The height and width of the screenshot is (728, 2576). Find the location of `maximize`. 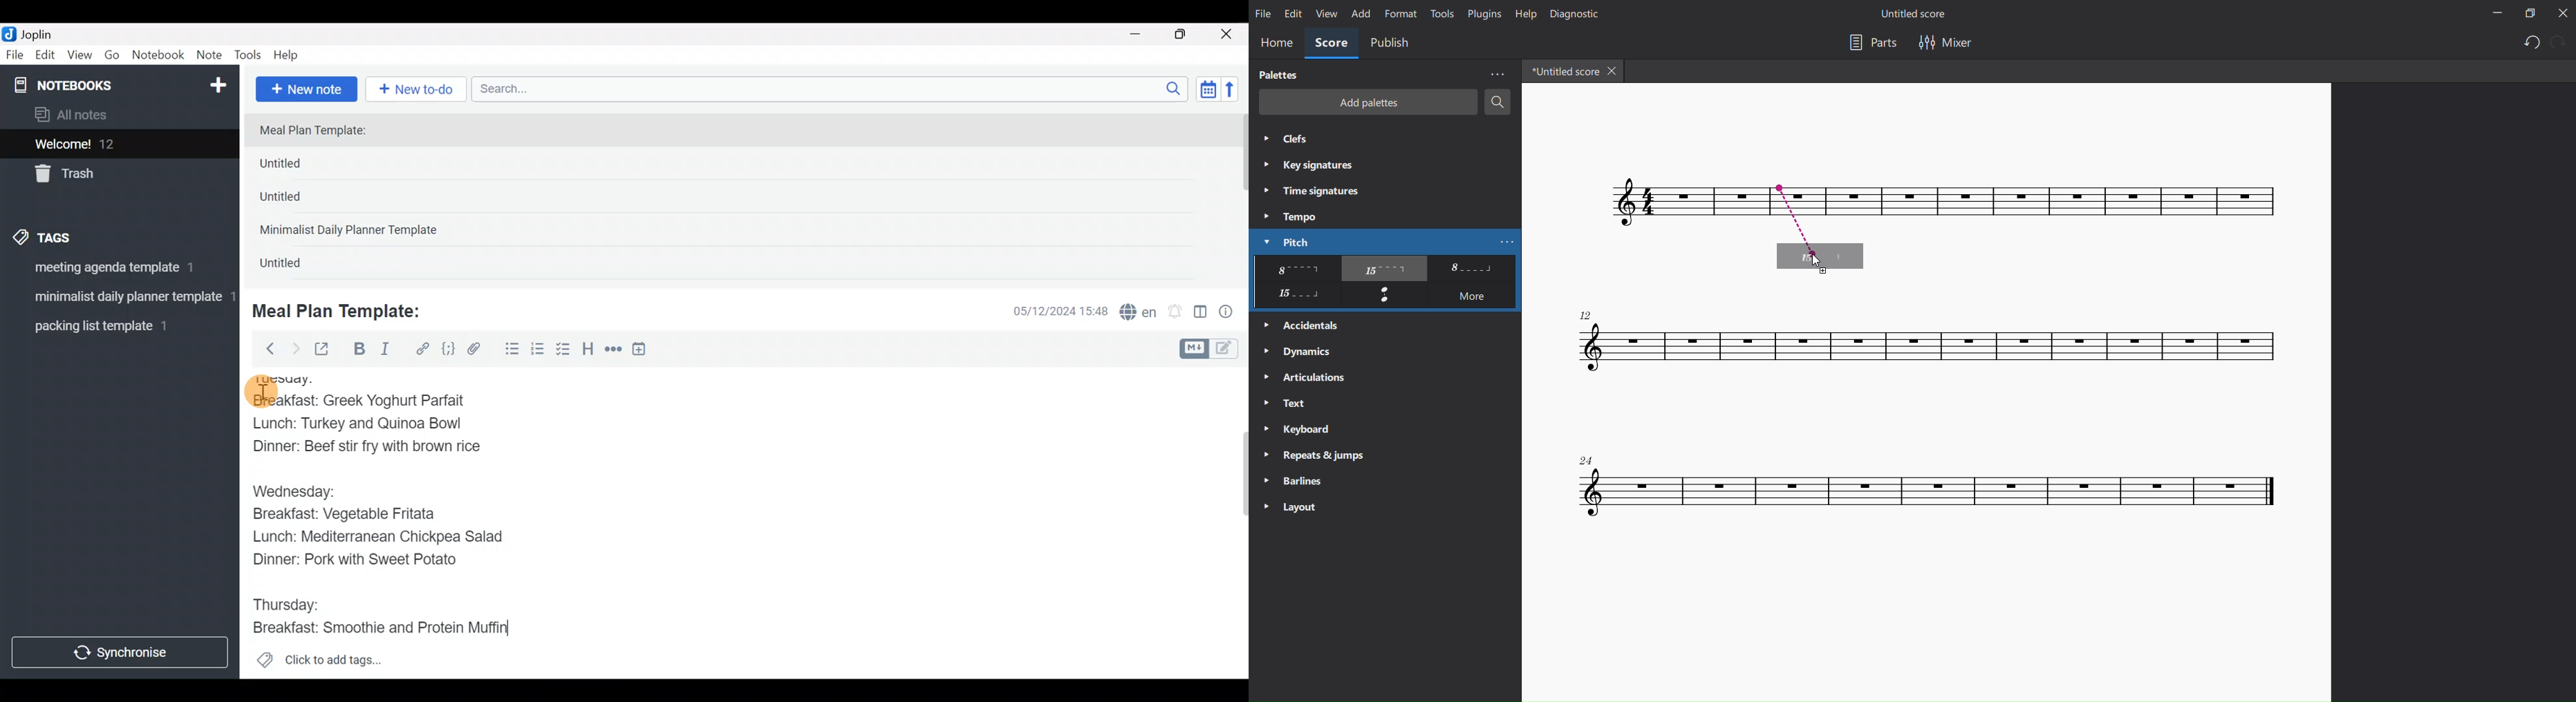

maximize is located at coordinates (2526, 13).